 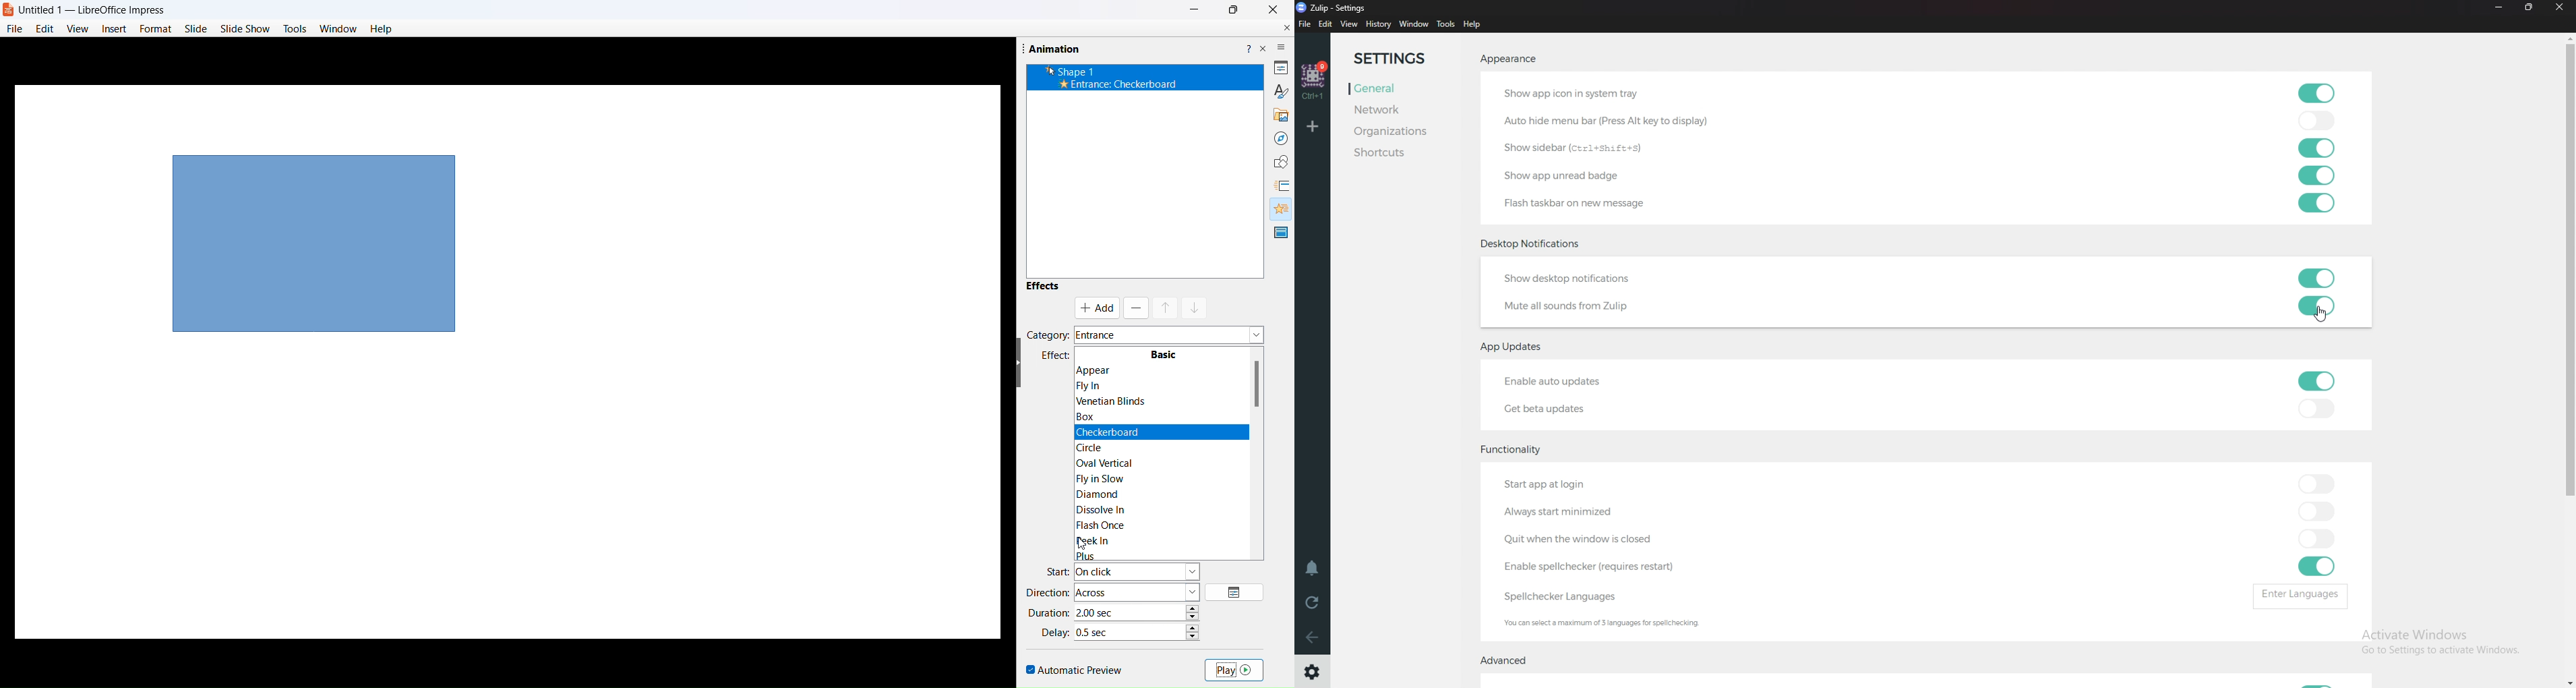 I want to click on Reload, so click(x=1313, y=603).